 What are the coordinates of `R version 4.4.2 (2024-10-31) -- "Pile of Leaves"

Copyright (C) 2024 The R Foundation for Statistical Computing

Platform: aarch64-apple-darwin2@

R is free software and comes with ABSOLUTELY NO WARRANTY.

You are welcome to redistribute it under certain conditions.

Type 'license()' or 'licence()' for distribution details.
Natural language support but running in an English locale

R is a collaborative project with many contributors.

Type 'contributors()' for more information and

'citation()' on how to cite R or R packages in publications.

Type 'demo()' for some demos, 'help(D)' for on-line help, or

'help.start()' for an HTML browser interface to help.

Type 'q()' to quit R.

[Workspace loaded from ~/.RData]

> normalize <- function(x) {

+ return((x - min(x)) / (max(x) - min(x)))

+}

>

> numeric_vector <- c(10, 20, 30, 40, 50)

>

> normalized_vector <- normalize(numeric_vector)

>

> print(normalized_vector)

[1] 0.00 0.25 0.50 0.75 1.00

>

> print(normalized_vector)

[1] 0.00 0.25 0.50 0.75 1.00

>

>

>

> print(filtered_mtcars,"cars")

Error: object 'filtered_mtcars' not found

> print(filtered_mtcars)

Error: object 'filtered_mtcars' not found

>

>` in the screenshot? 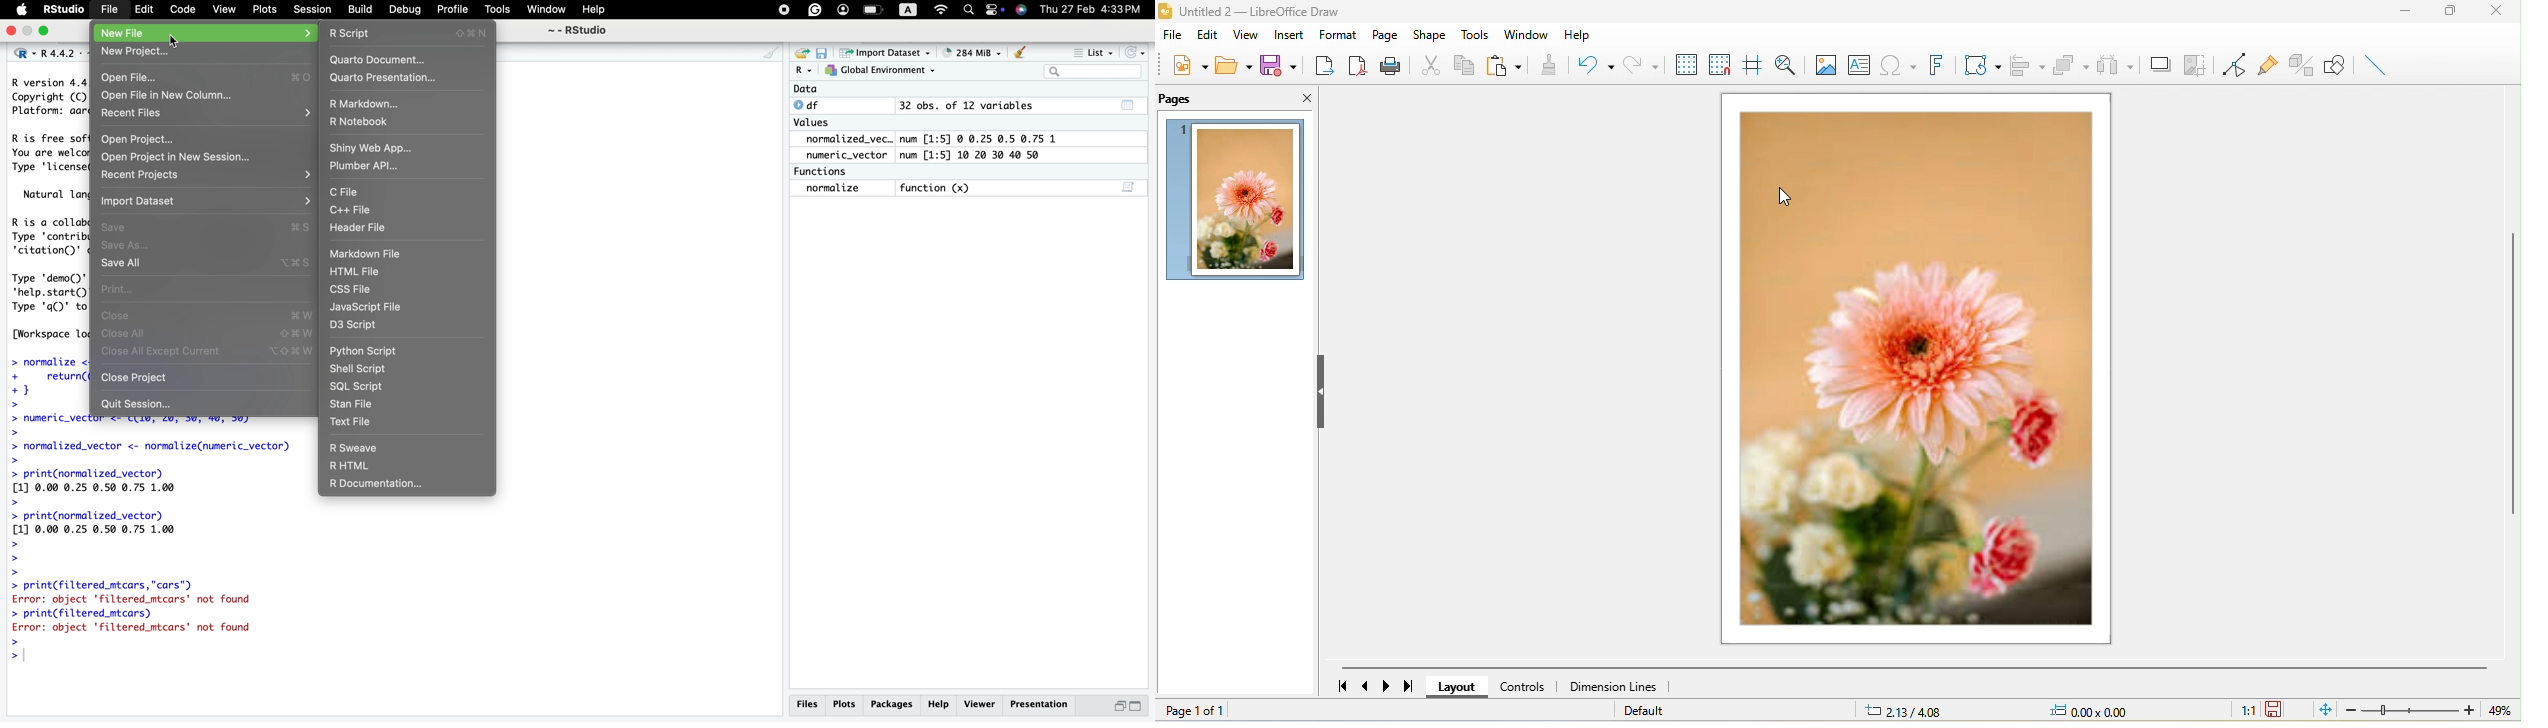 It's located at (147, 544).